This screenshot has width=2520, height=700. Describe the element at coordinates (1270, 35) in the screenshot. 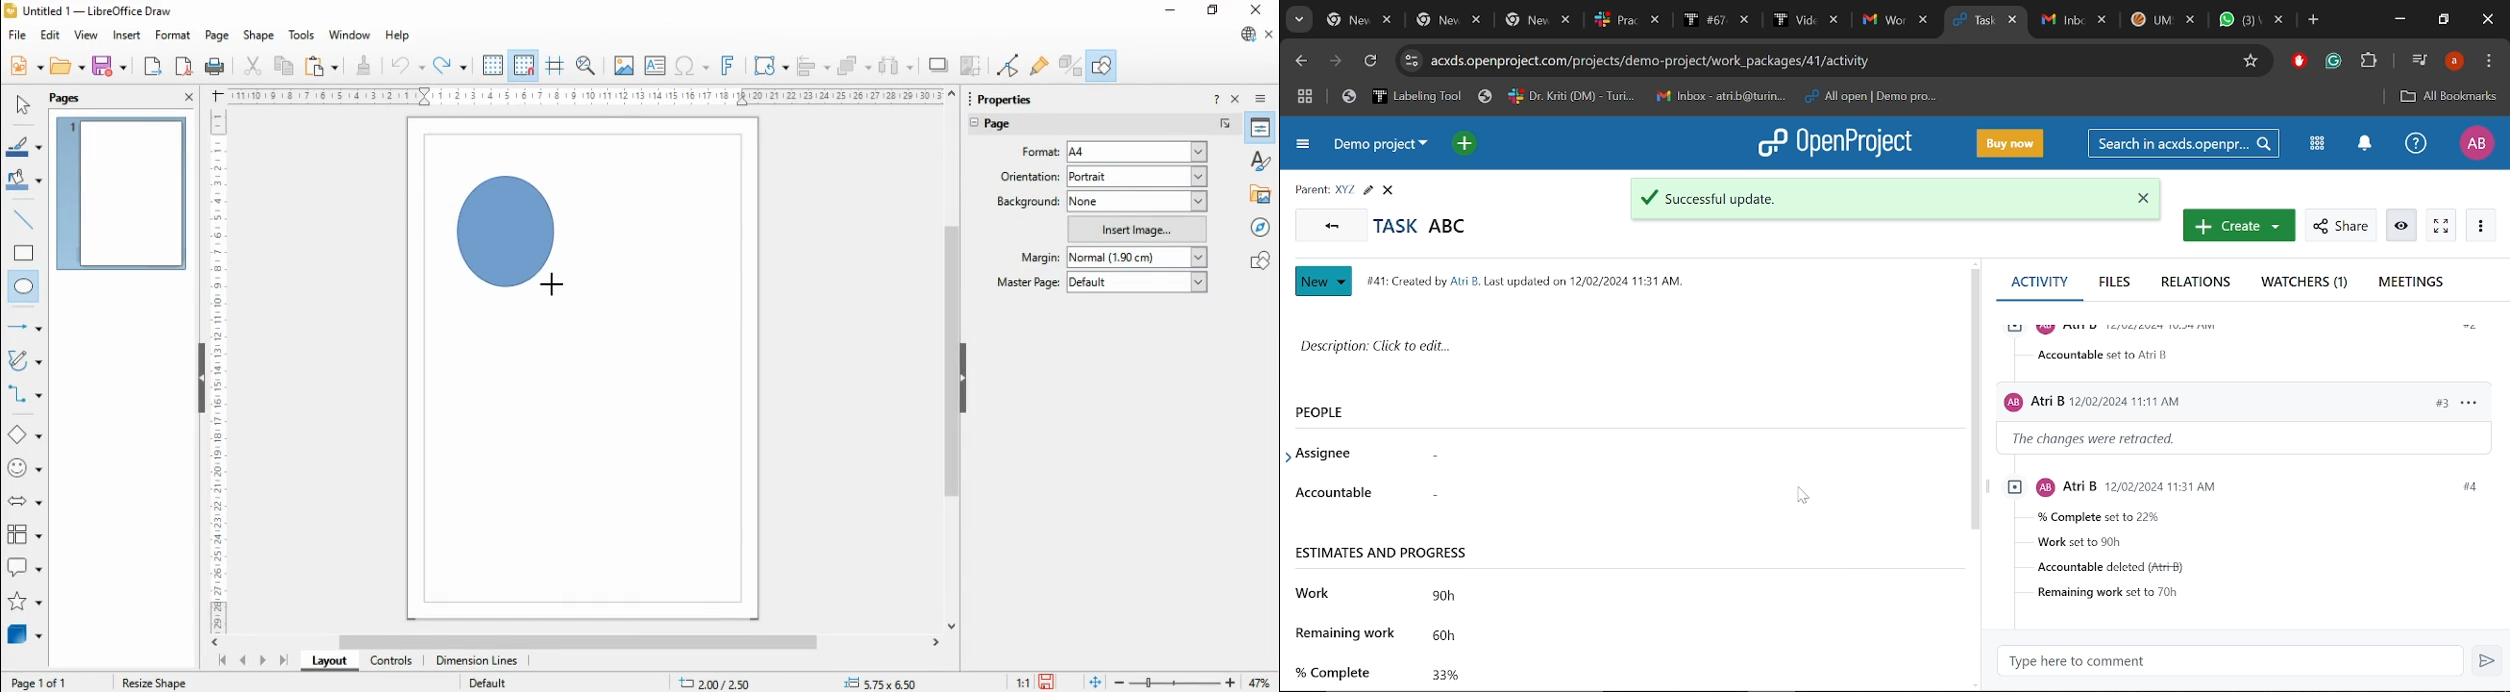

I see `close document` at that location.